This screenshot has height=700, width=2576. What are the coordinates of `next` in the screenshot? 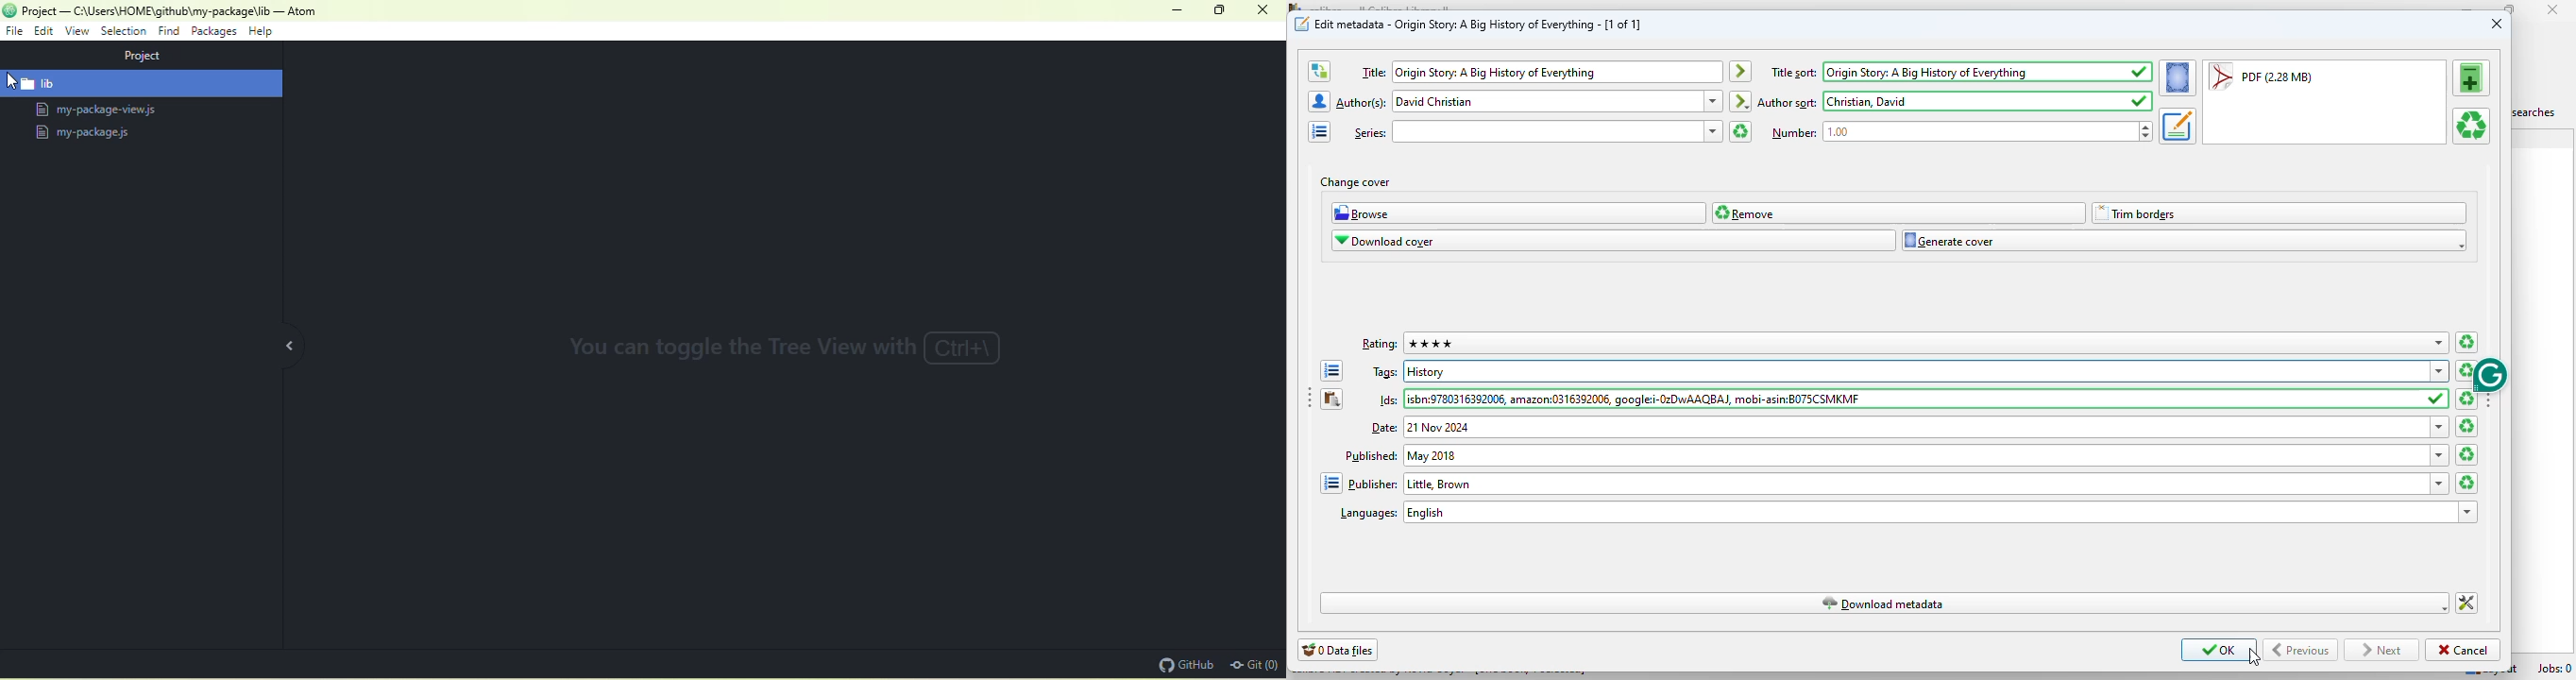 It's located at (2381, 651).